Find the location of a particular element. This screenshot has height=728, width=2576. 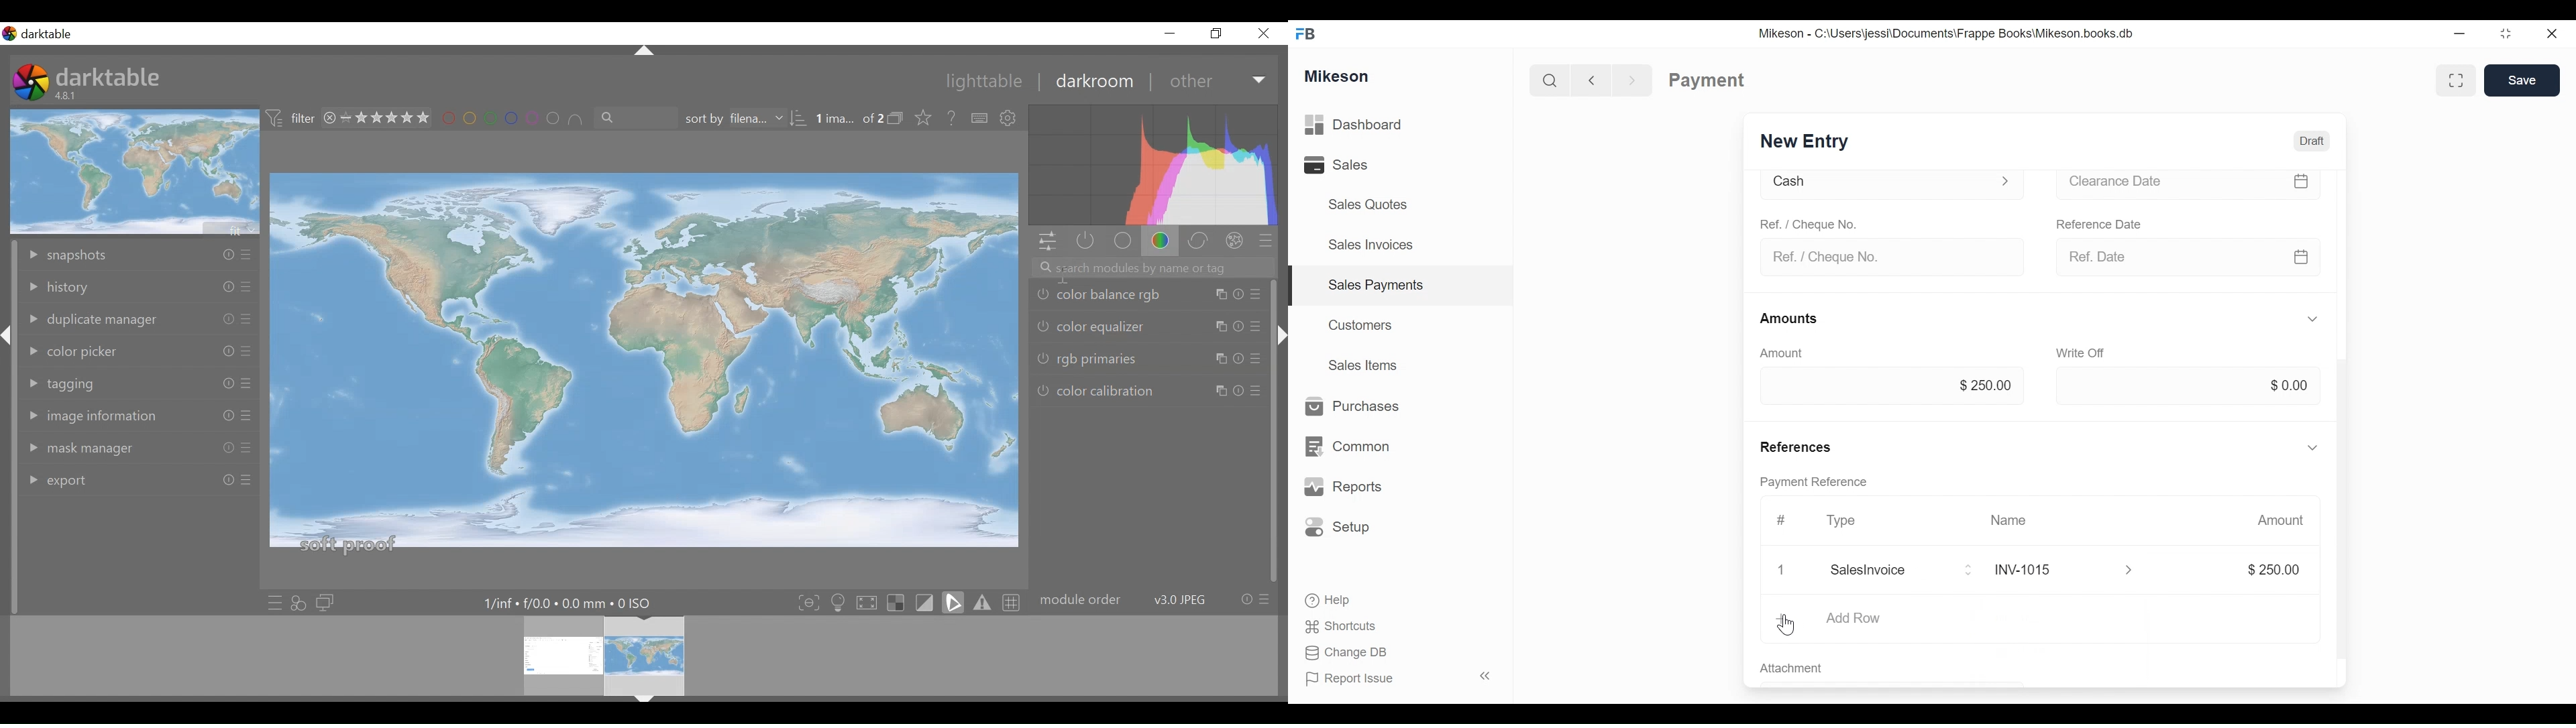

 is located at coordinates (1227, 296).